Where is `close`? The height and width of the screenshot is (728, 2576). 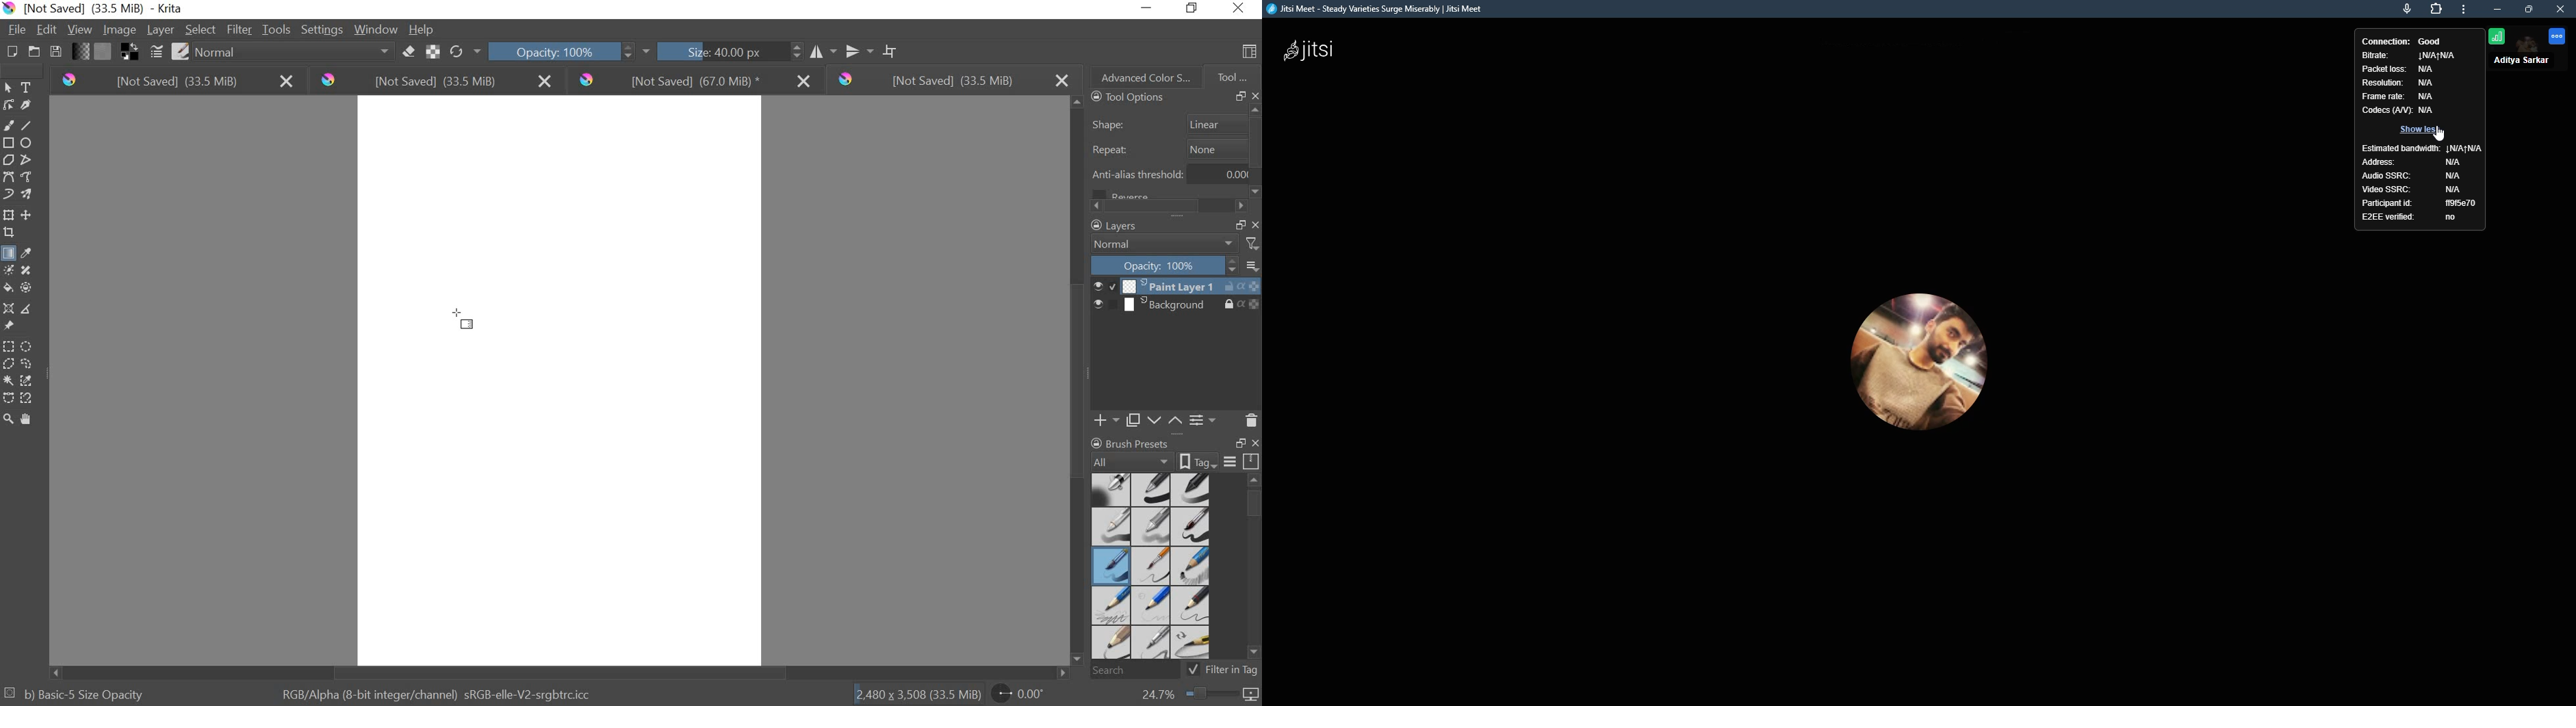 close is located at coordinates (2562, 10).